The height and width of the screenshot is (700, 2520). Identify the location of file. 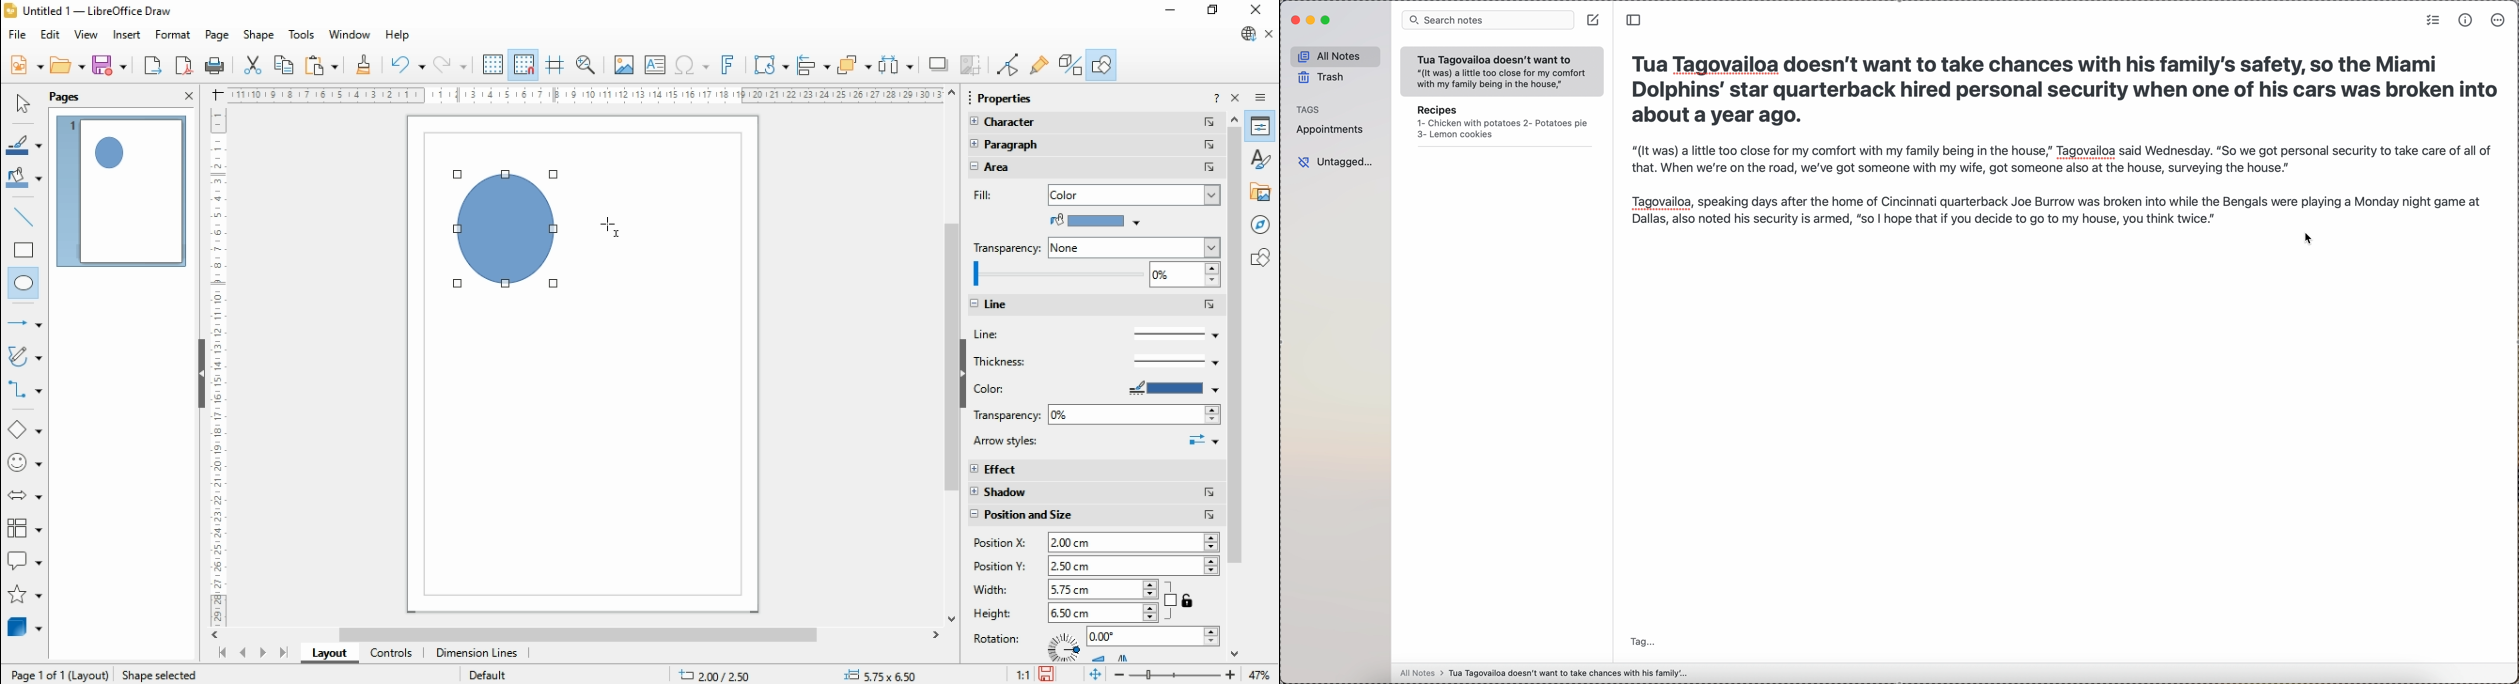
(19, 34).